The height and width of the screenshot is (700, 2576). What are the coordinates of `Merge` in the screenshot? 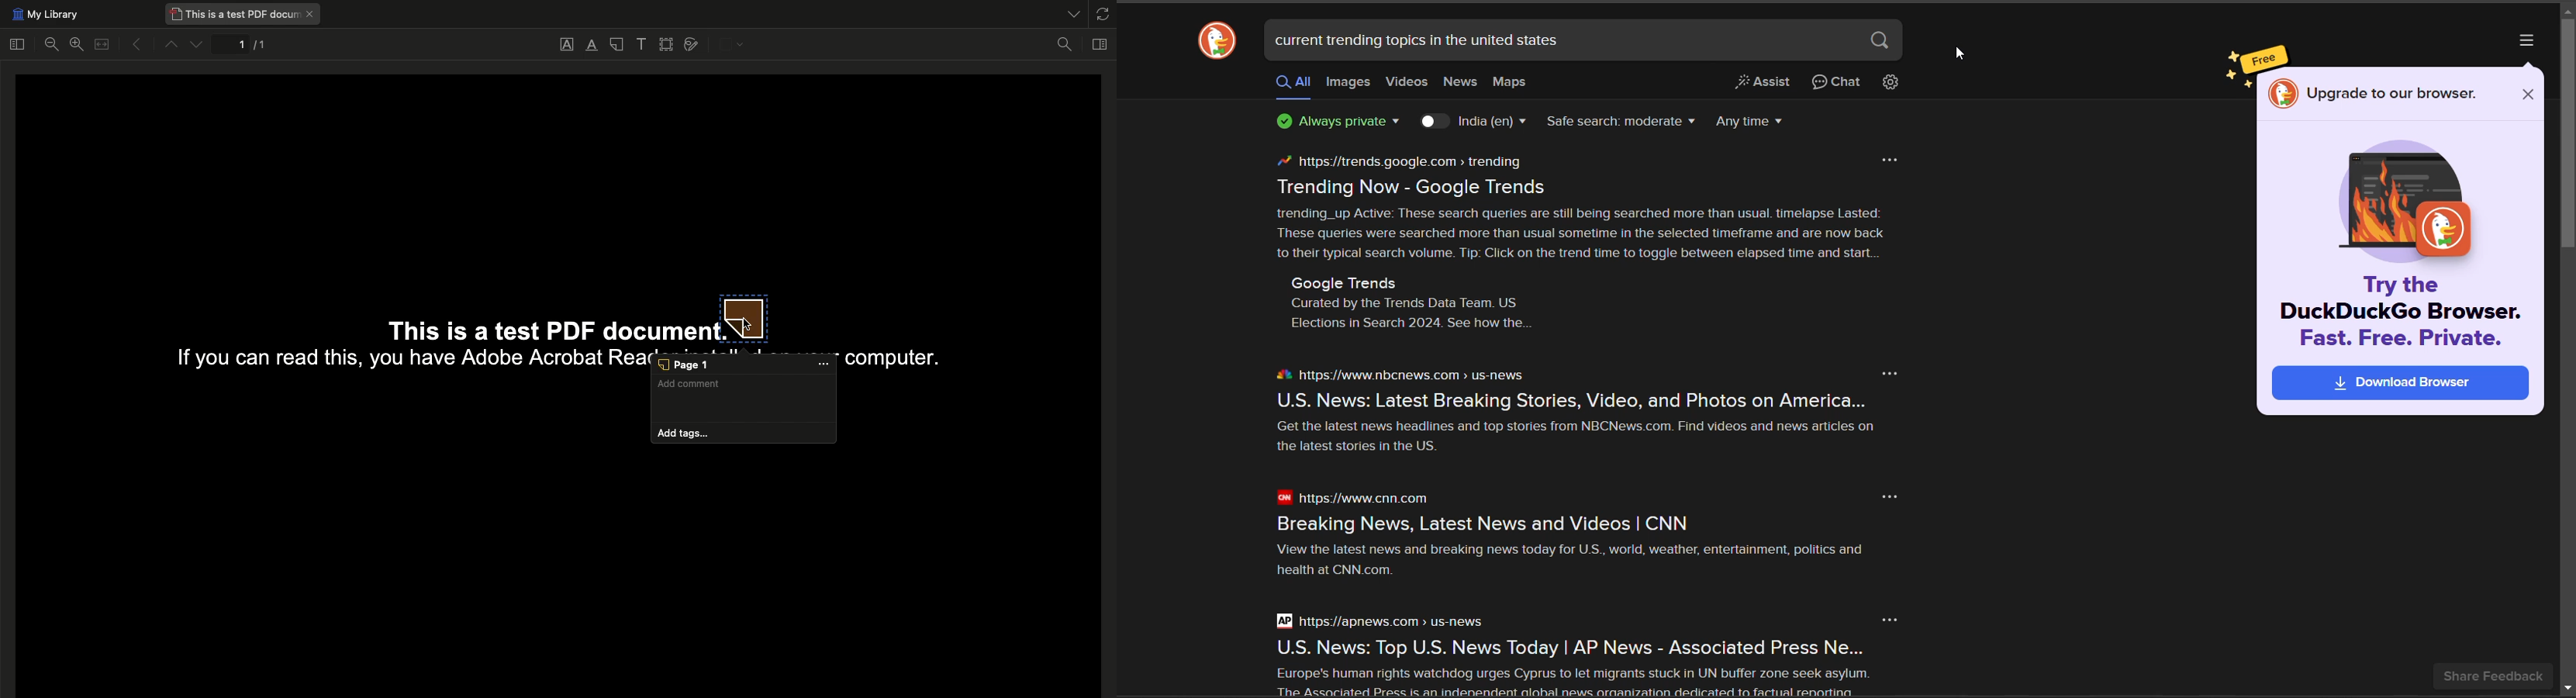 It's located at (102, 45).